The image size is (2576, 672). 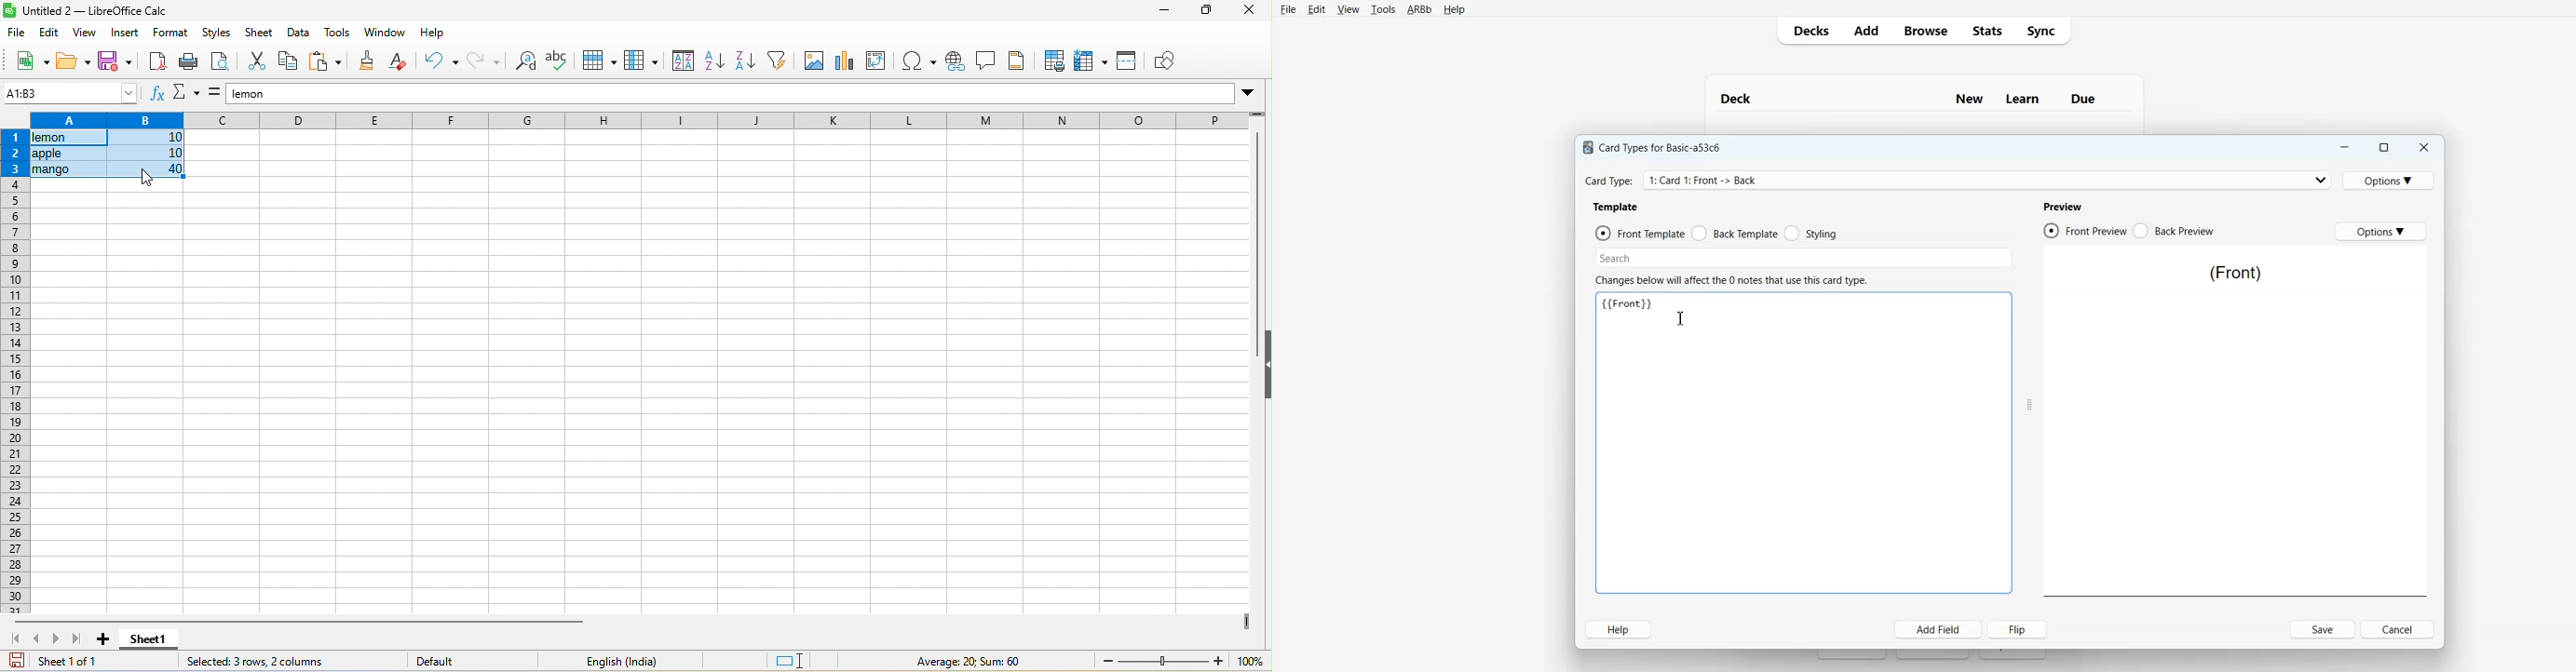 What do you see at coordinates (115, 61) in the screenshot?
I see `save` at bounding box center [115, 61].